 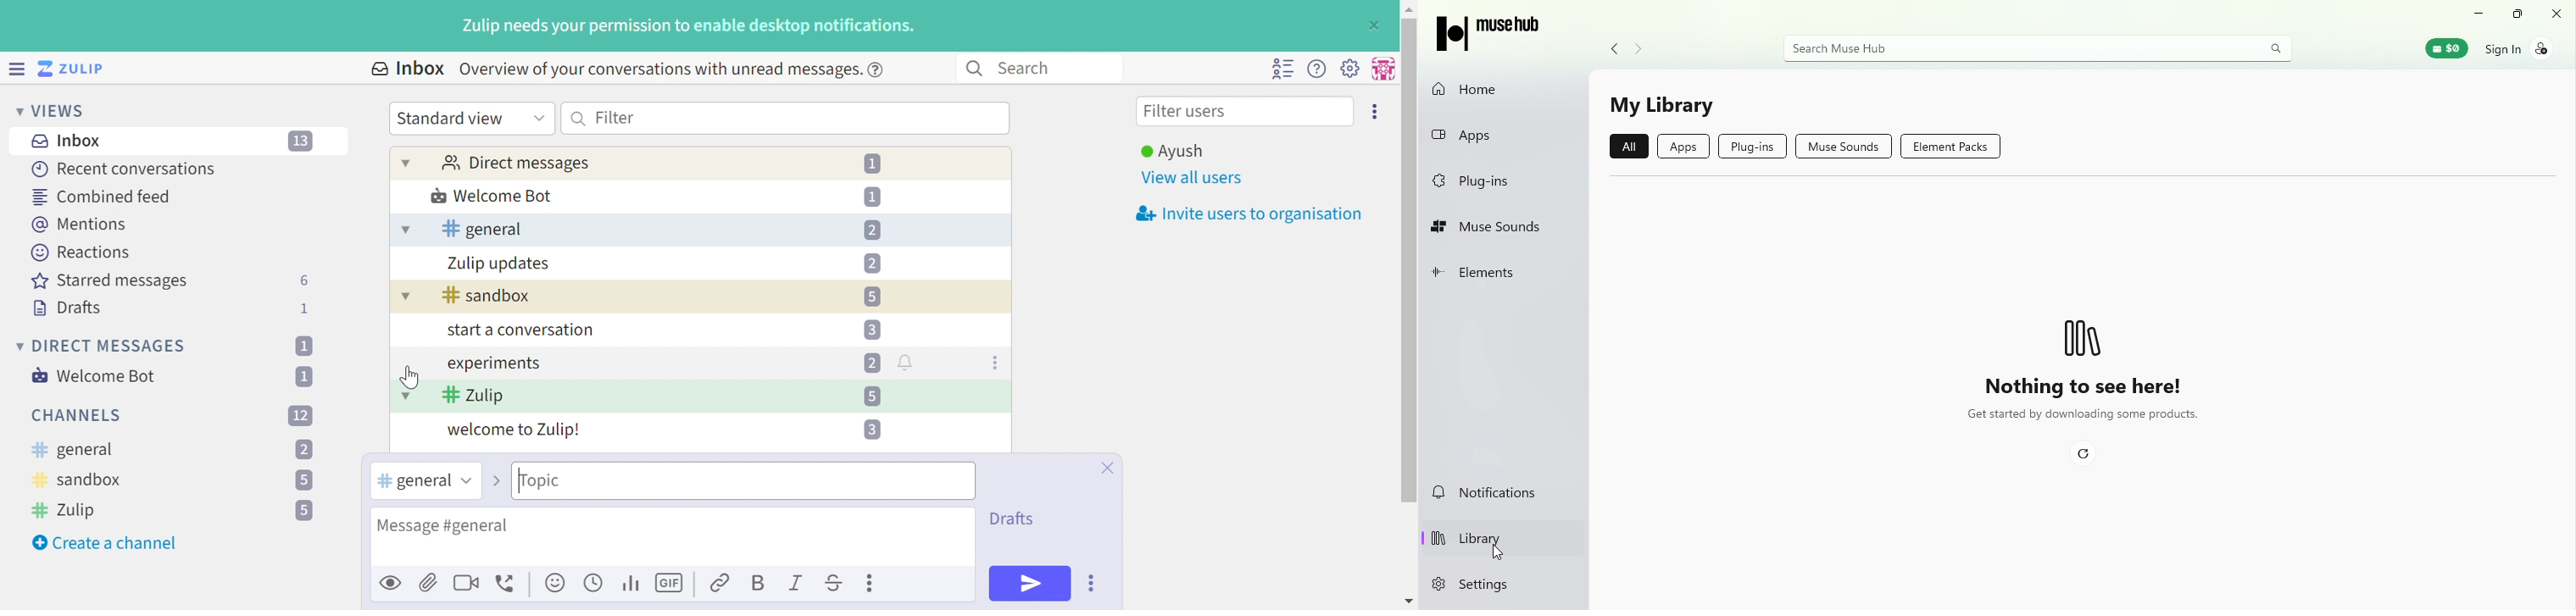 What do you see at coordinates (82, 225) in the screenshot?
I see `Mentions` at bounding box center [82, 225].